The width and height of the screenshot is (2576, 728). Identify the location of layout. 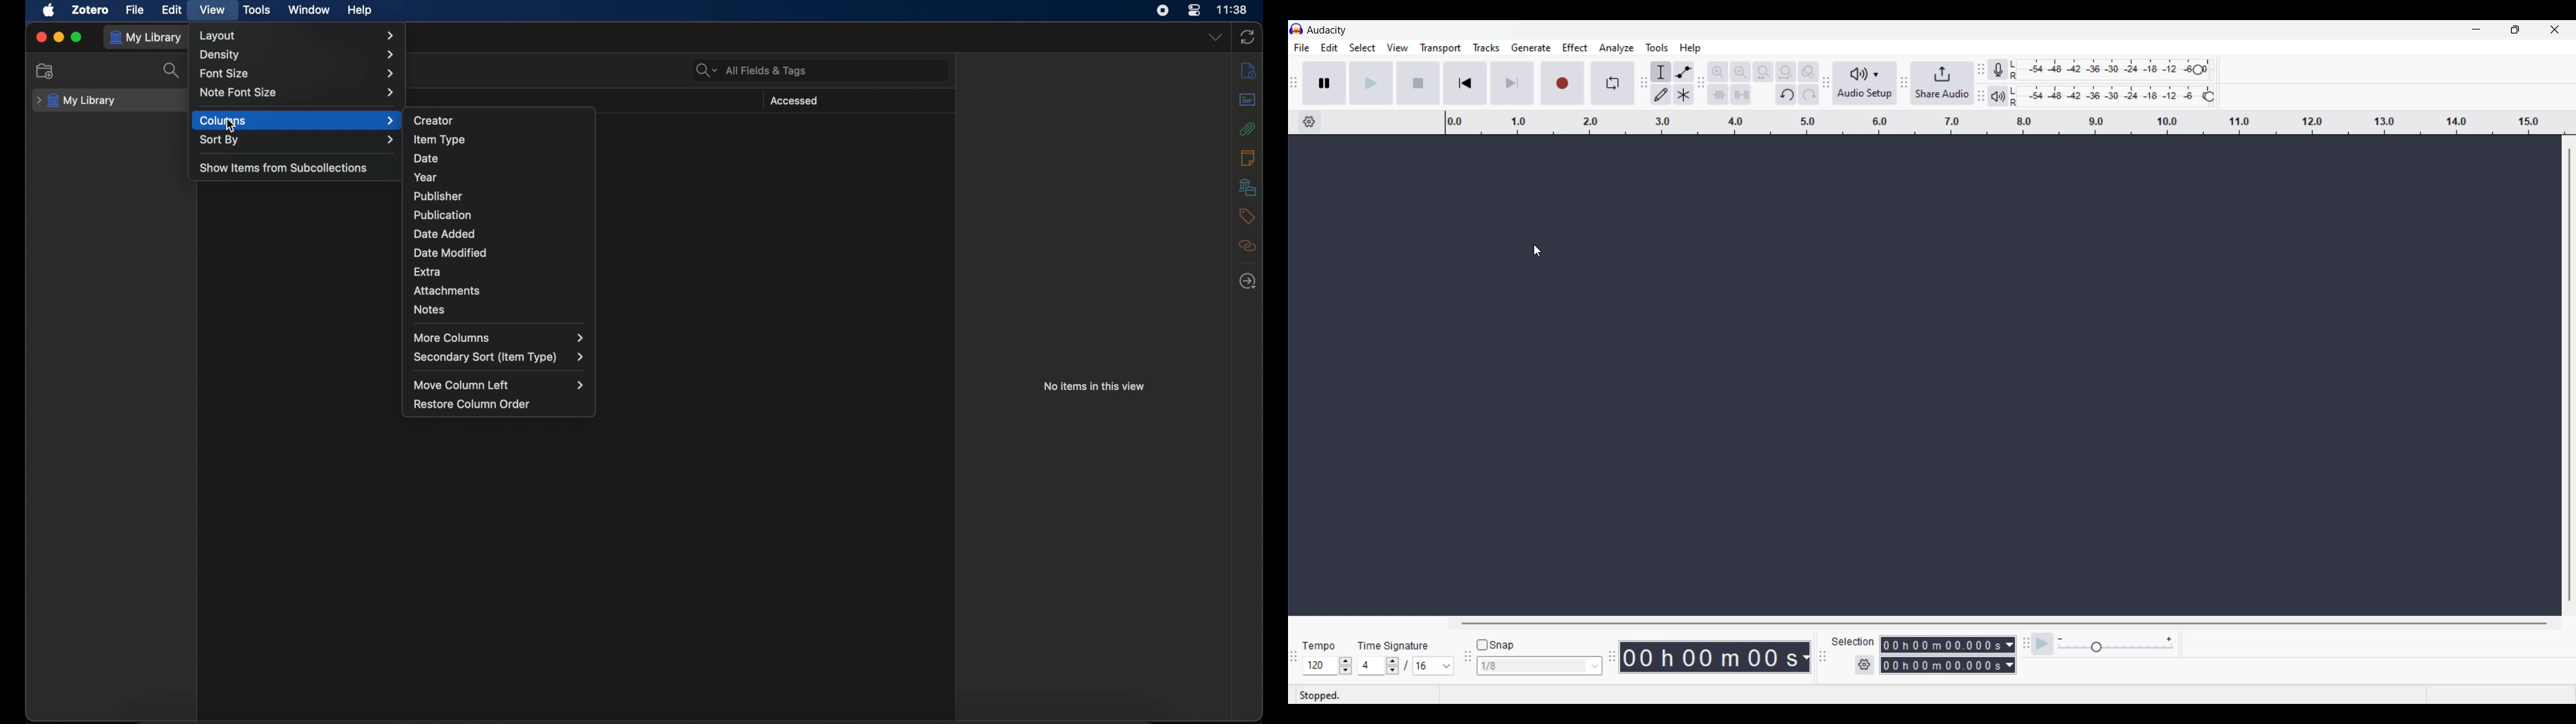
(297, 36).